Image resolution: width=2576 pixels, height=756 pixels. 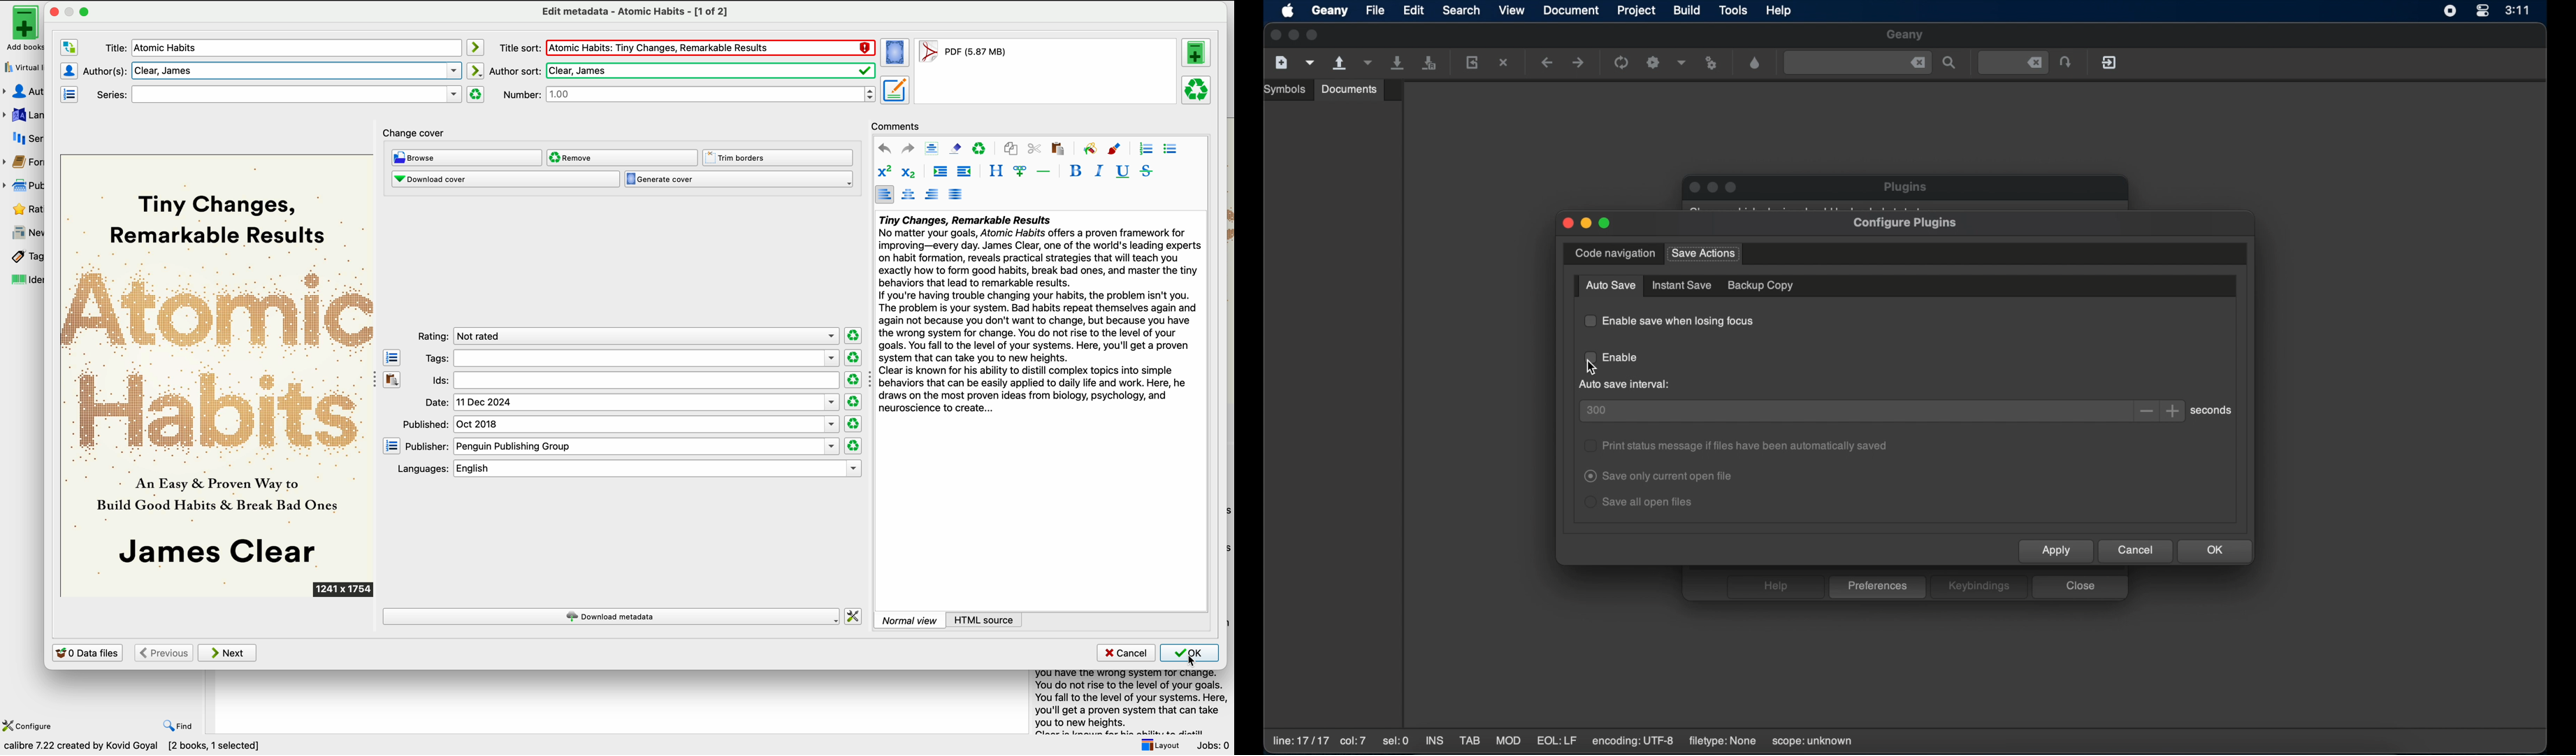 What do you see at coordinates (69, 70) in the screenshot?
I see `authors editor` at bounding box center [69, 70].